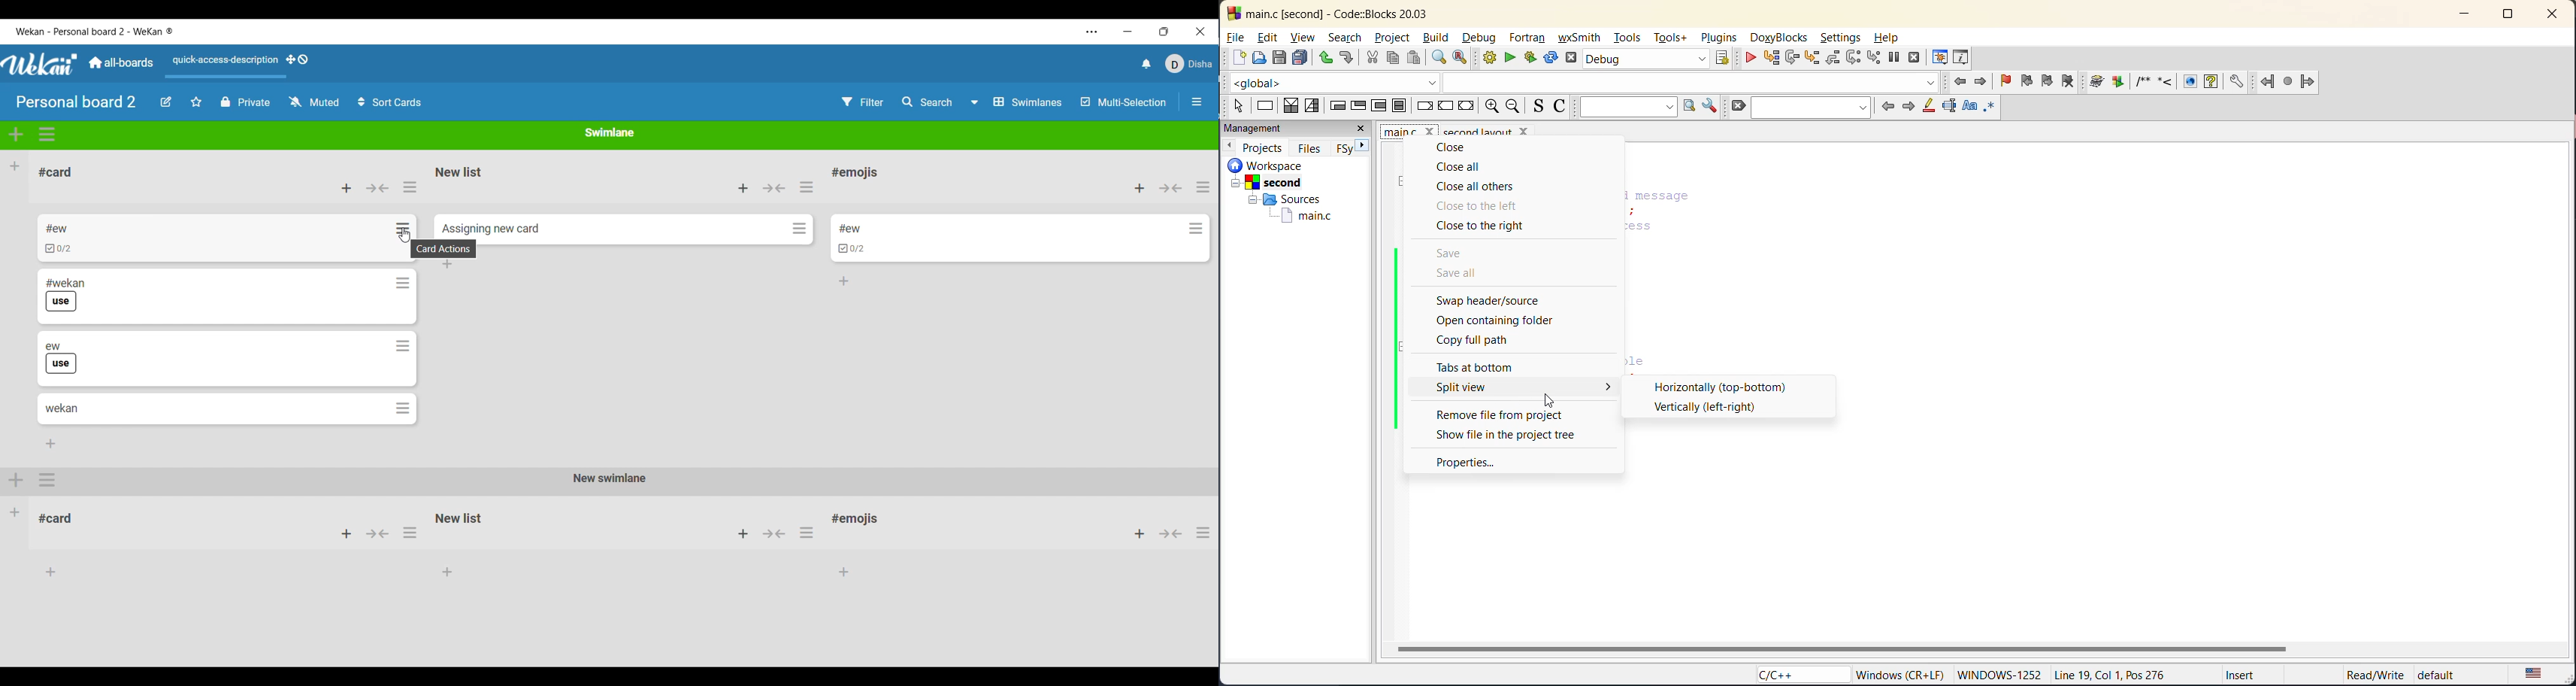  Describe the element at coordinates (1711, 105) in the screenshot. I see `show options window` at that location.